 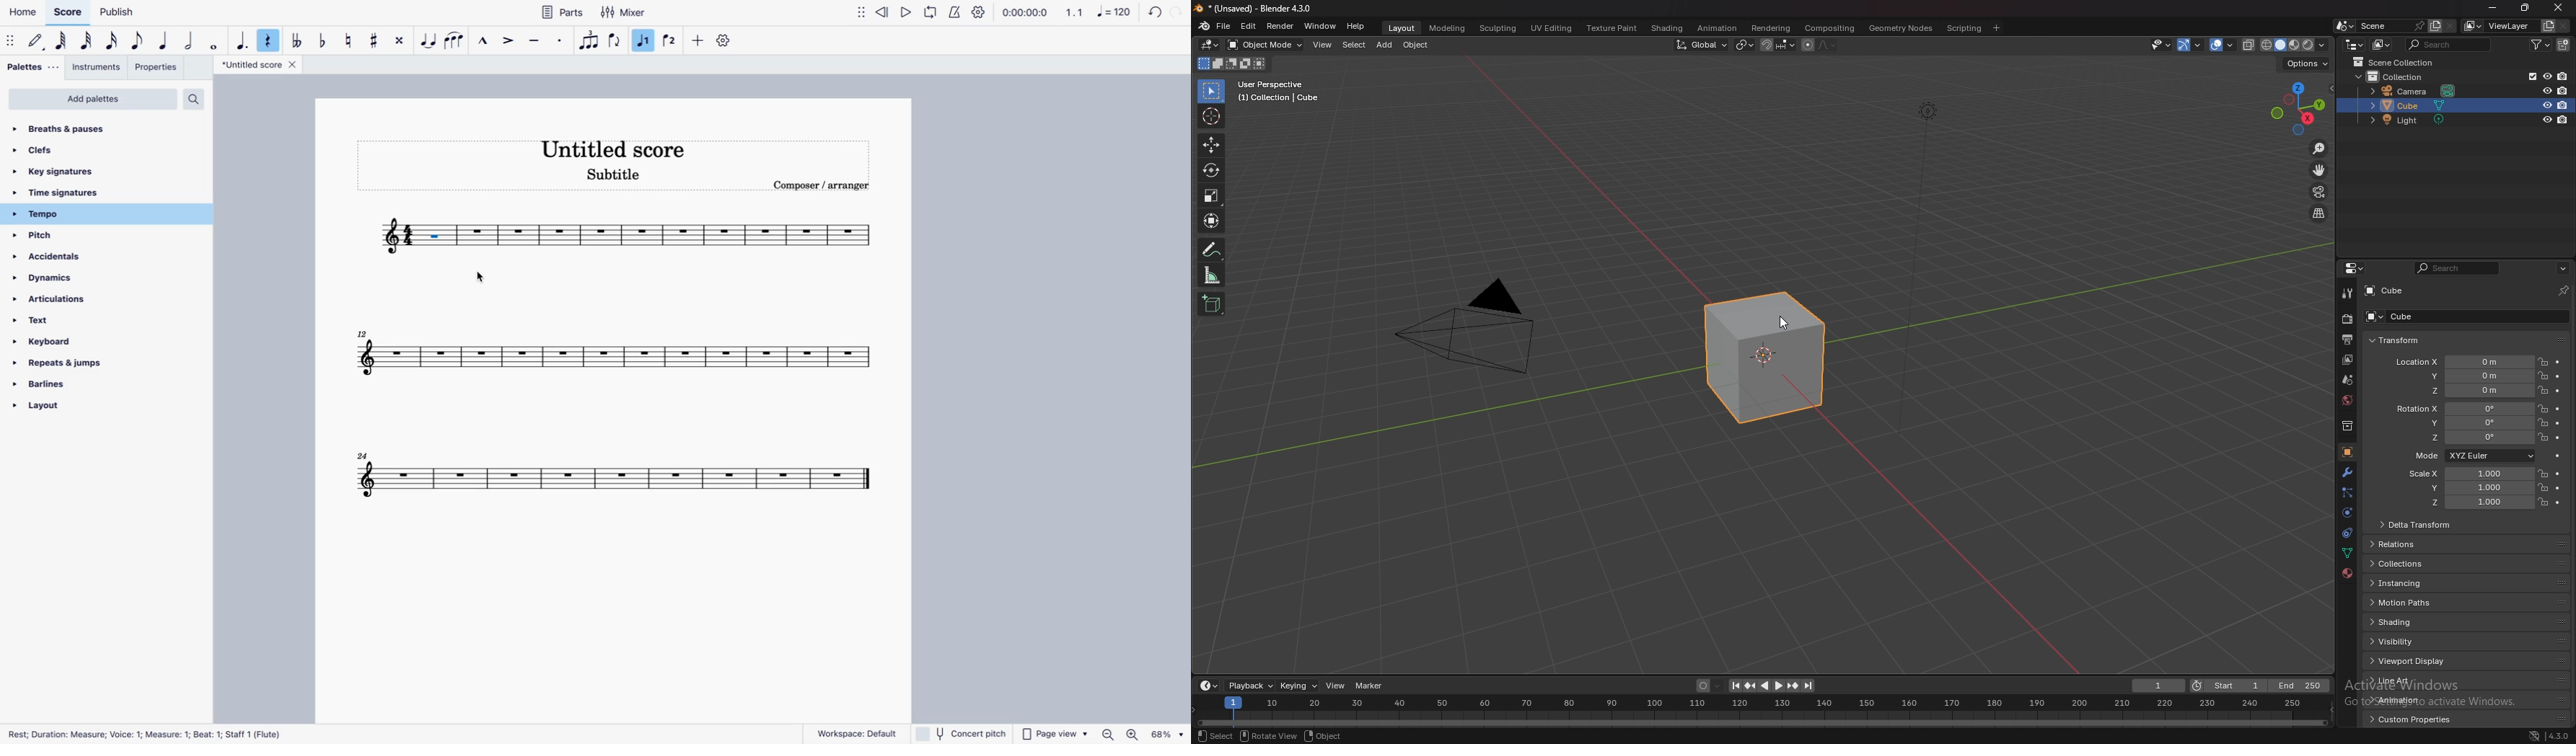 What do you see at coordinates (2528, 76) in the screenshot?
I see `exclude from view layer` at bounding box center [2528, 76].